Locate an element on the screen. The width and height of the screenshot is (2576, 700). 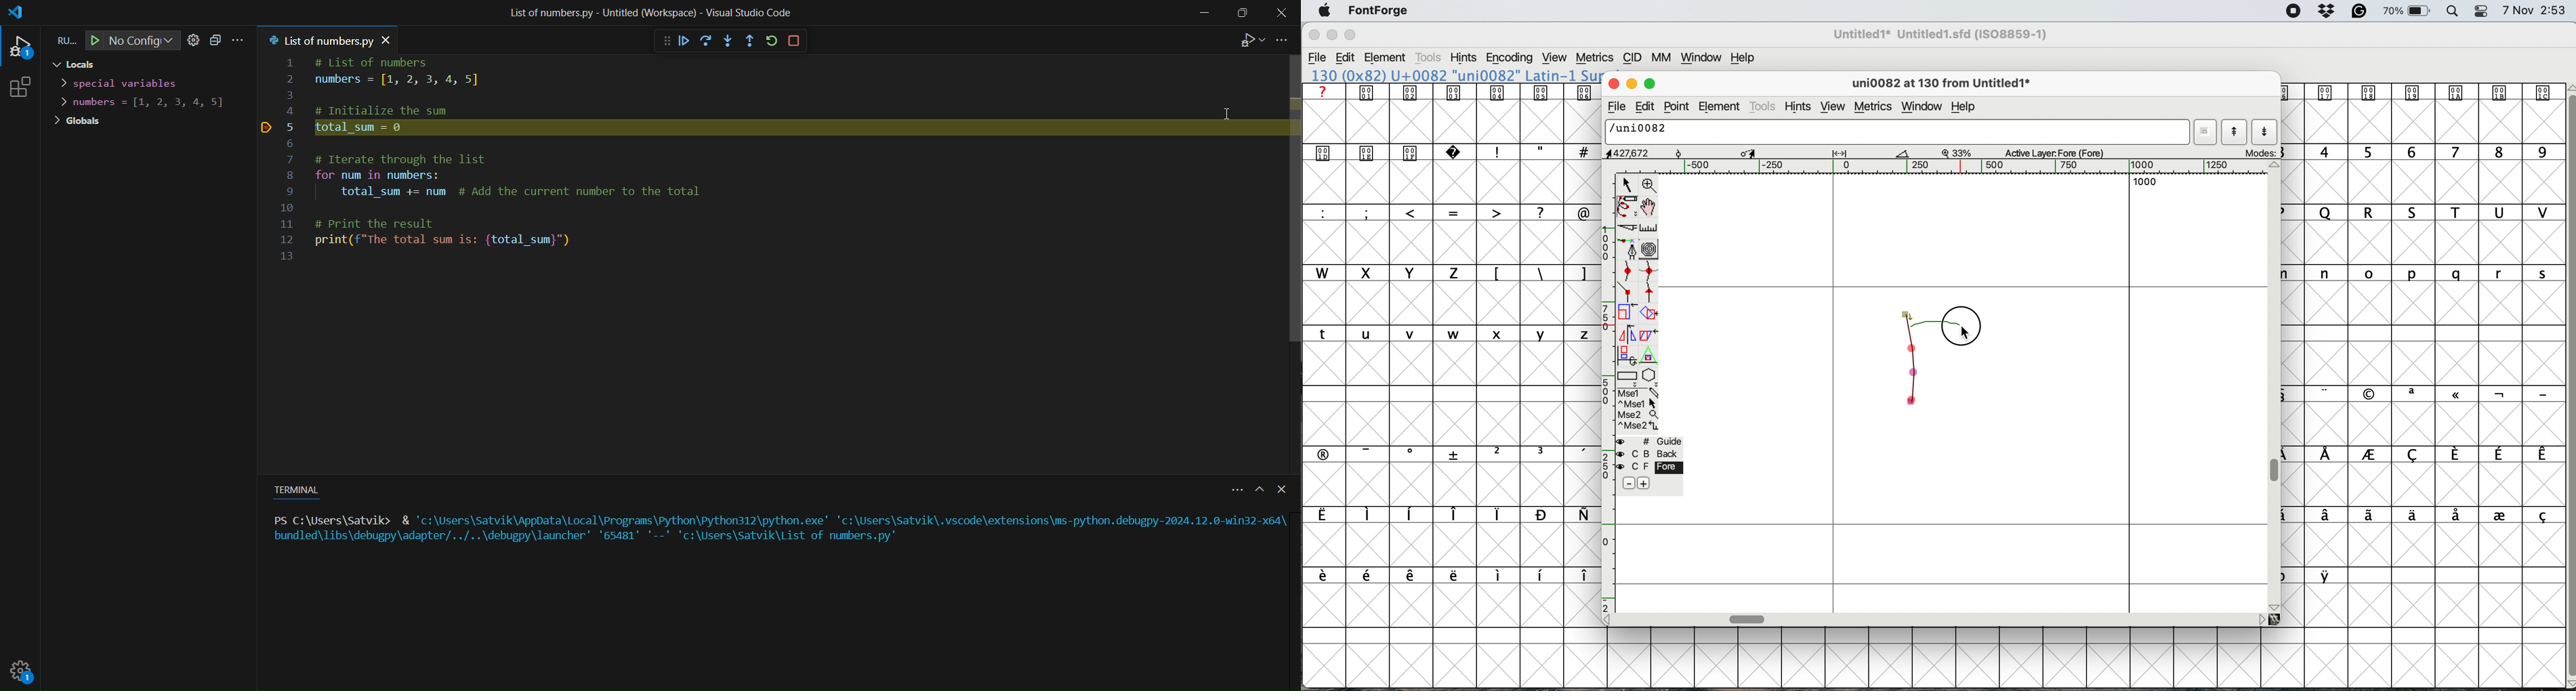
no configuration is located at coordinates (144, 41).